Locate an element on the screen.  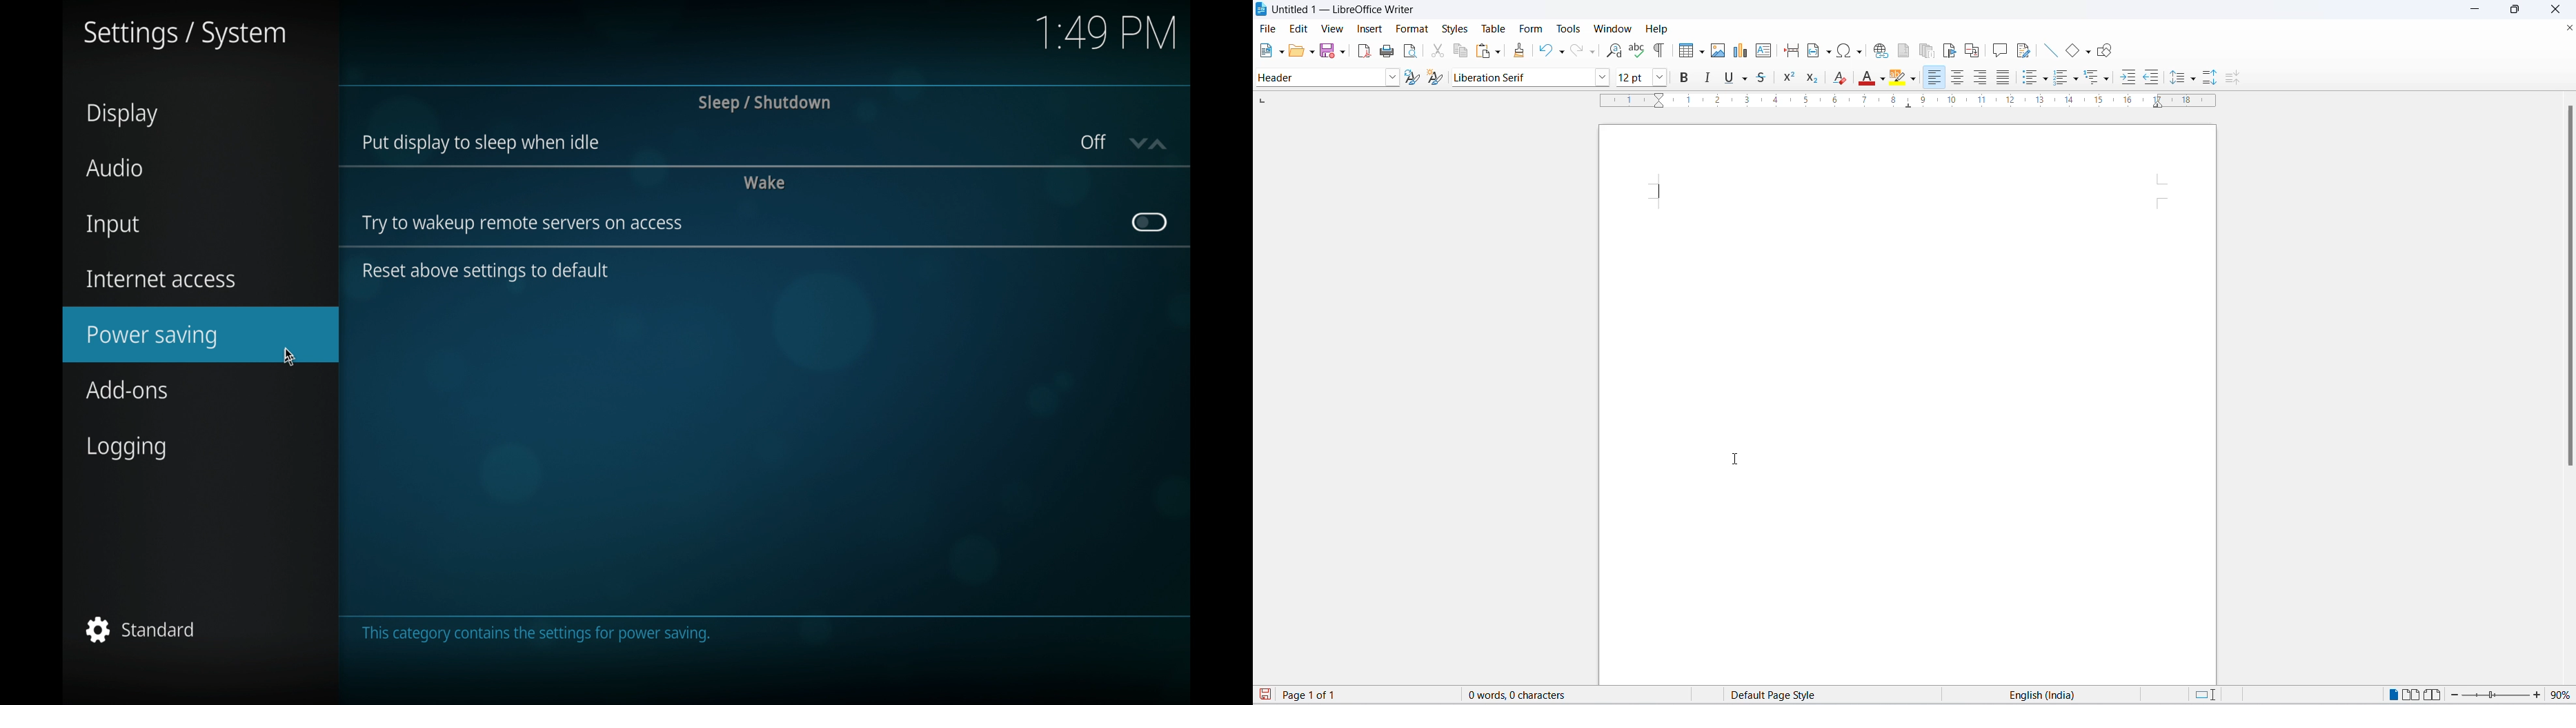
insert is located at coordinates (1370, 28).